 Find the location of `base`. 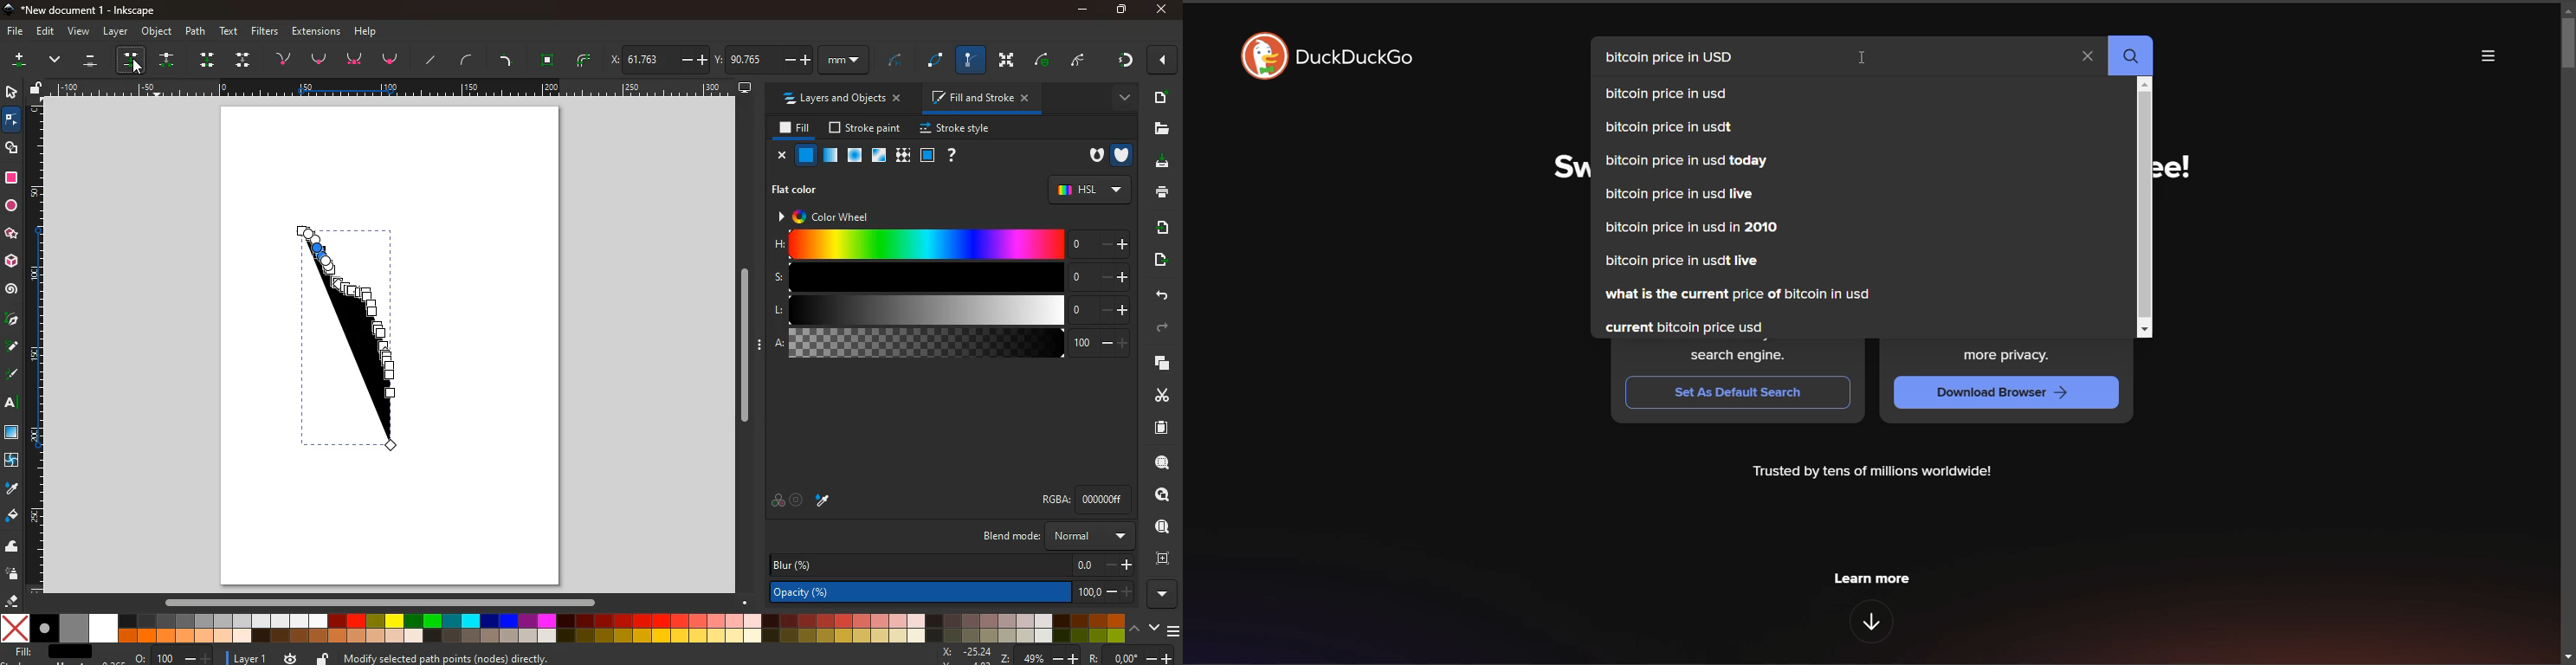

base is located at coordinates (357, 60).